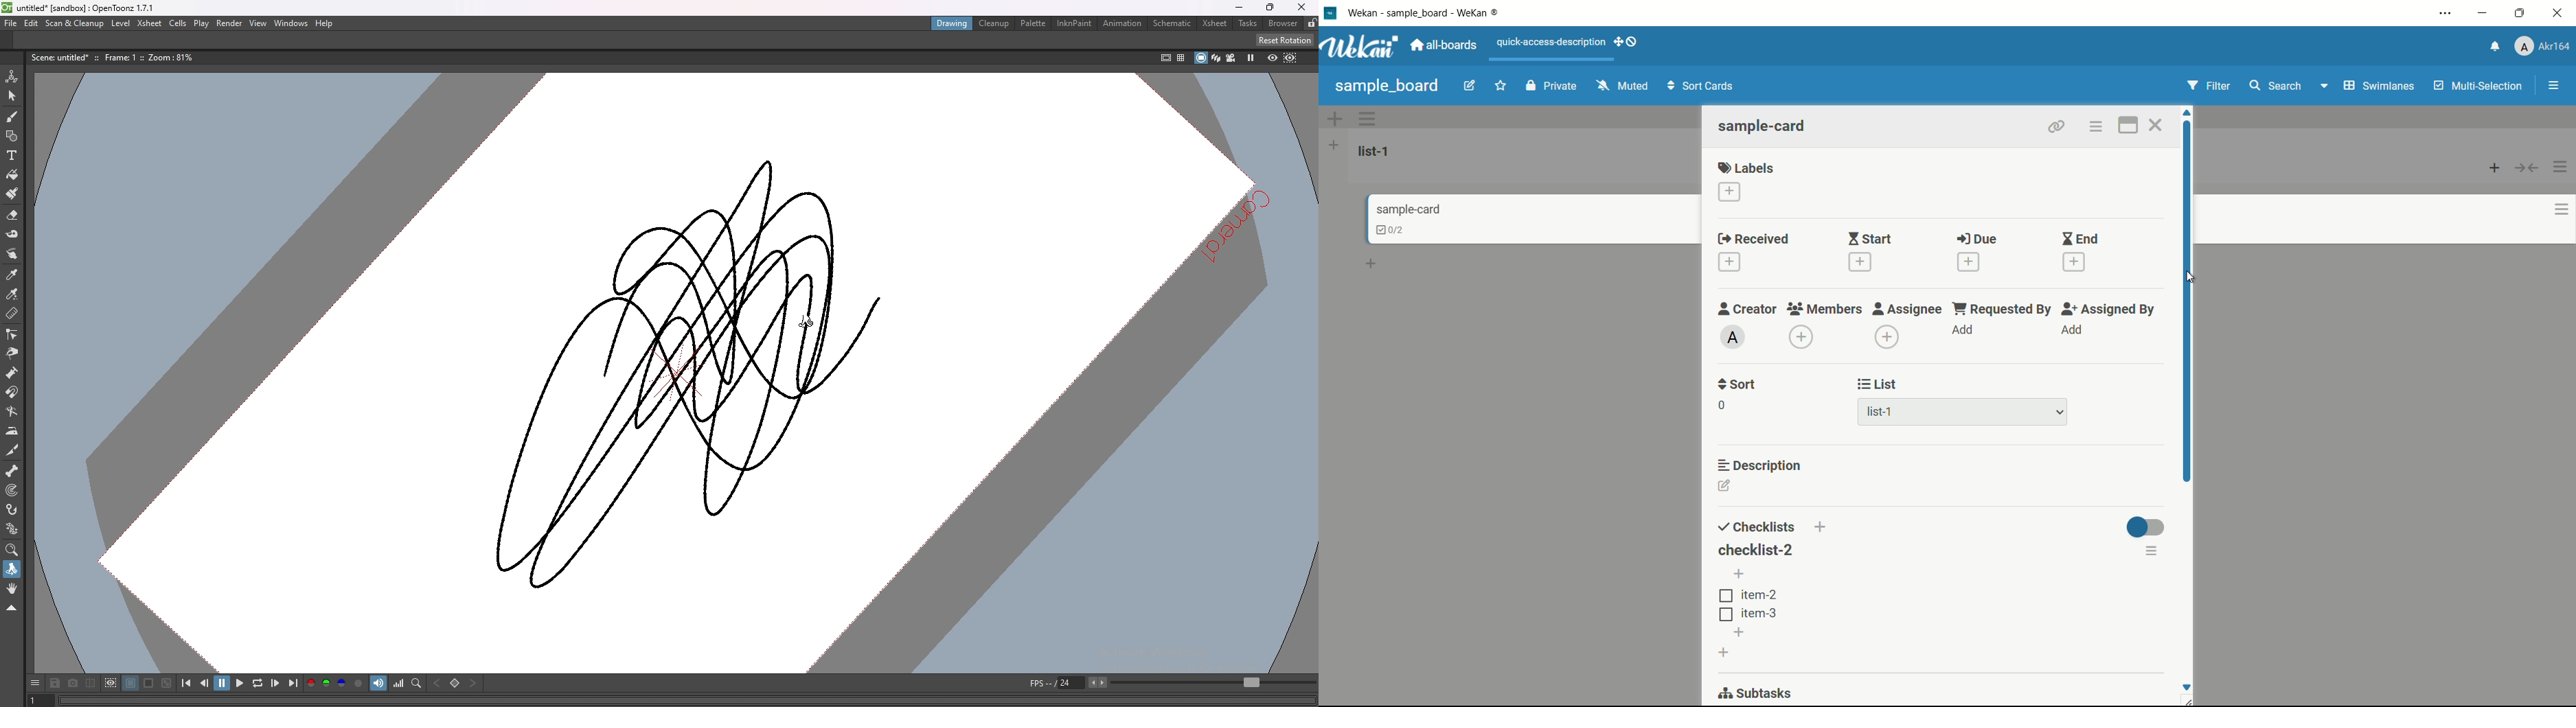 This screenshot has height=728, width=2576. I want to click on add, so click(1373, 261).